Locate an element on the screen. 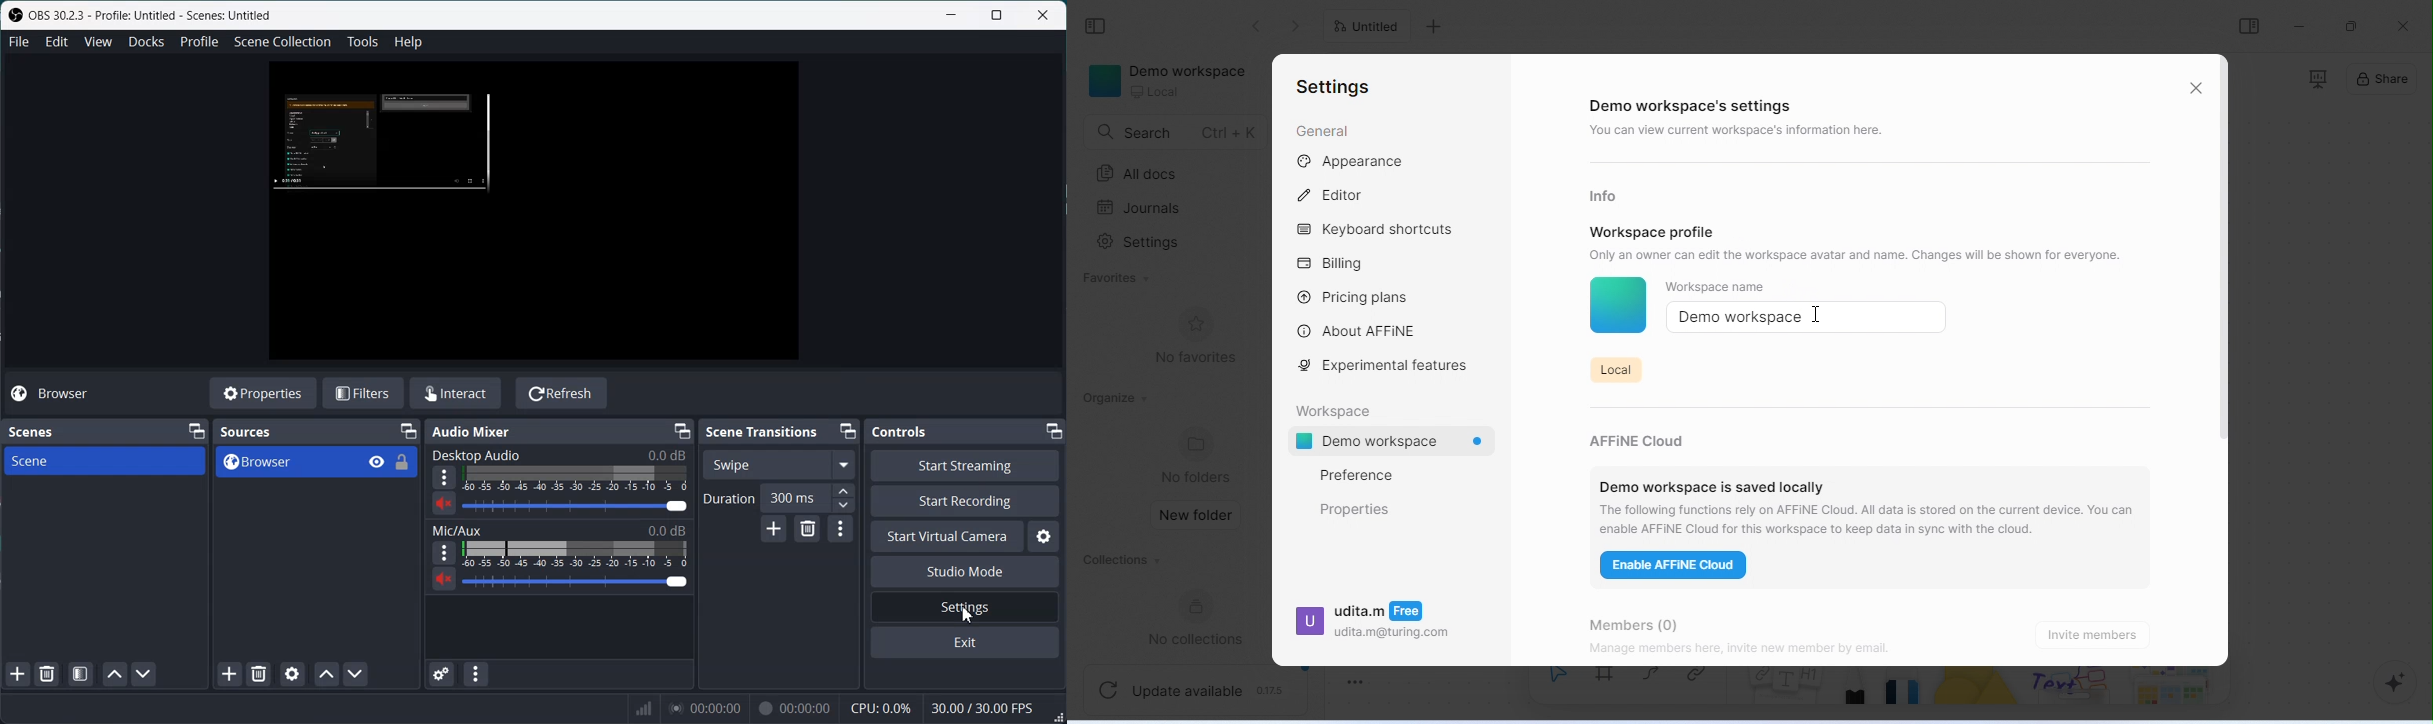  local is located at coordinates (1614, 368).